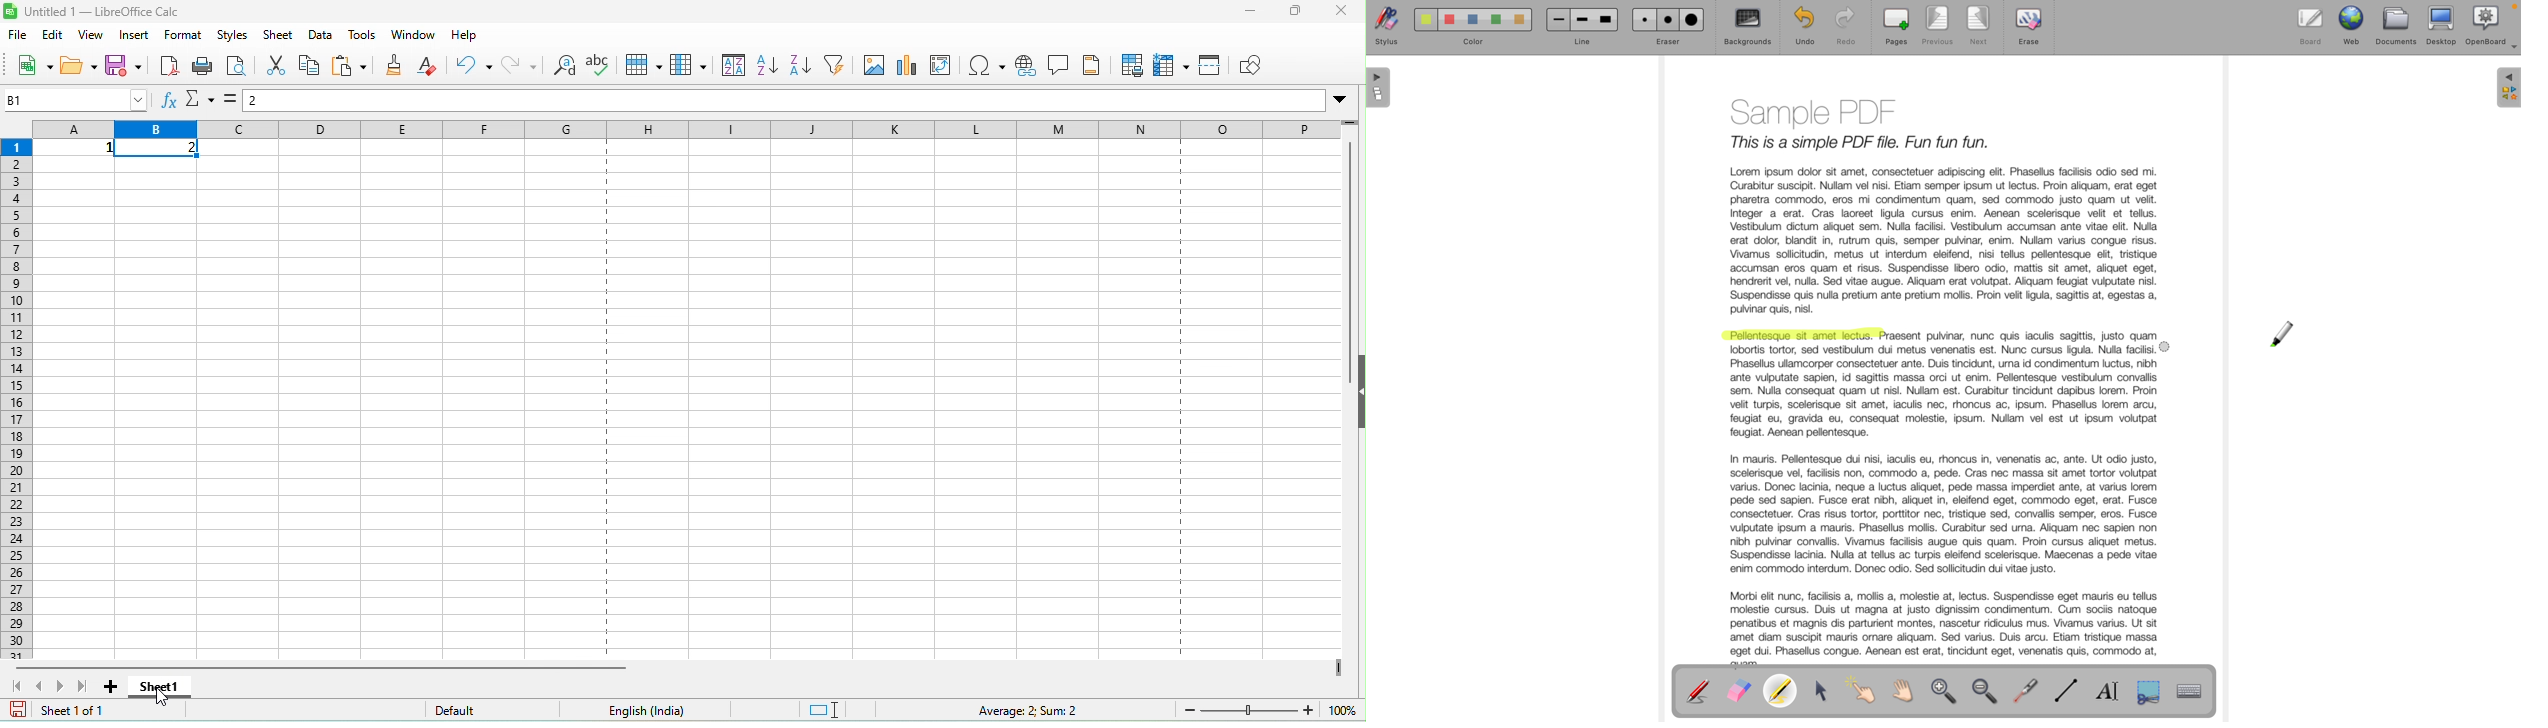 The width and height of the screenshot is (2548, 728). What do you see at coordinates (643, 68) in the screenshot?
I see `row` at bounding box center [643, 68].